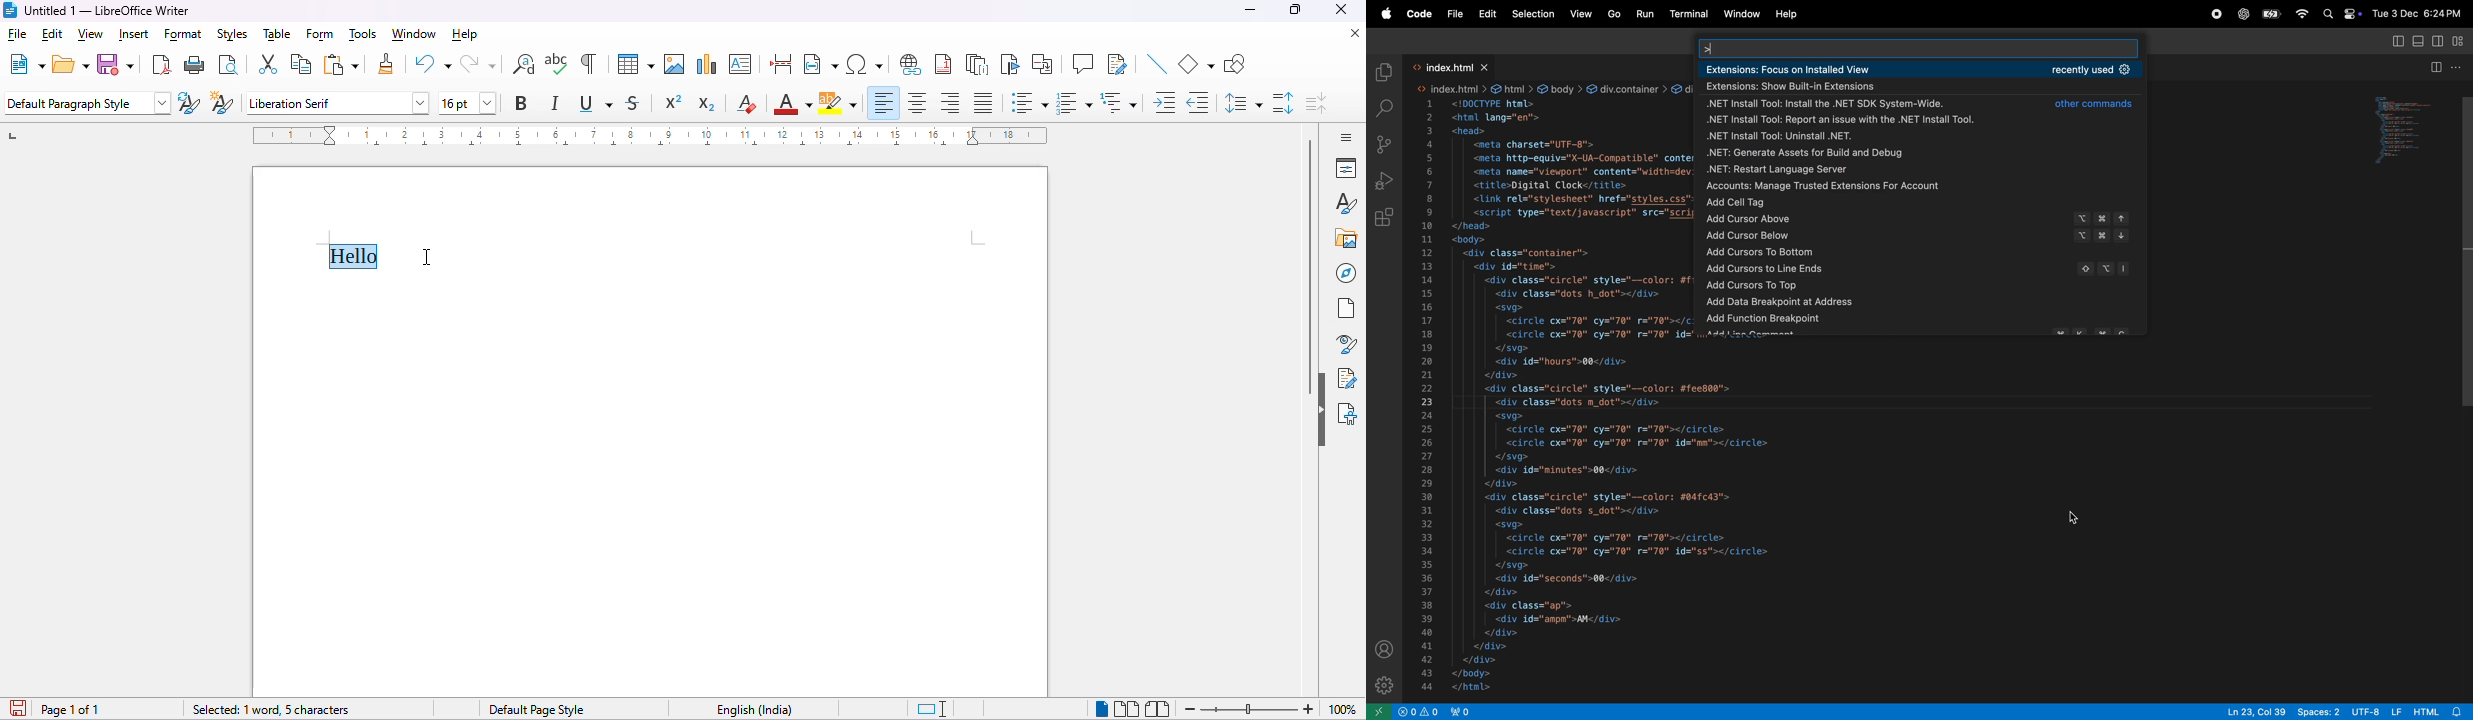 The width and height of the screenshot is (2492, 728). I want to click on insert endnote, so click(978, 66).